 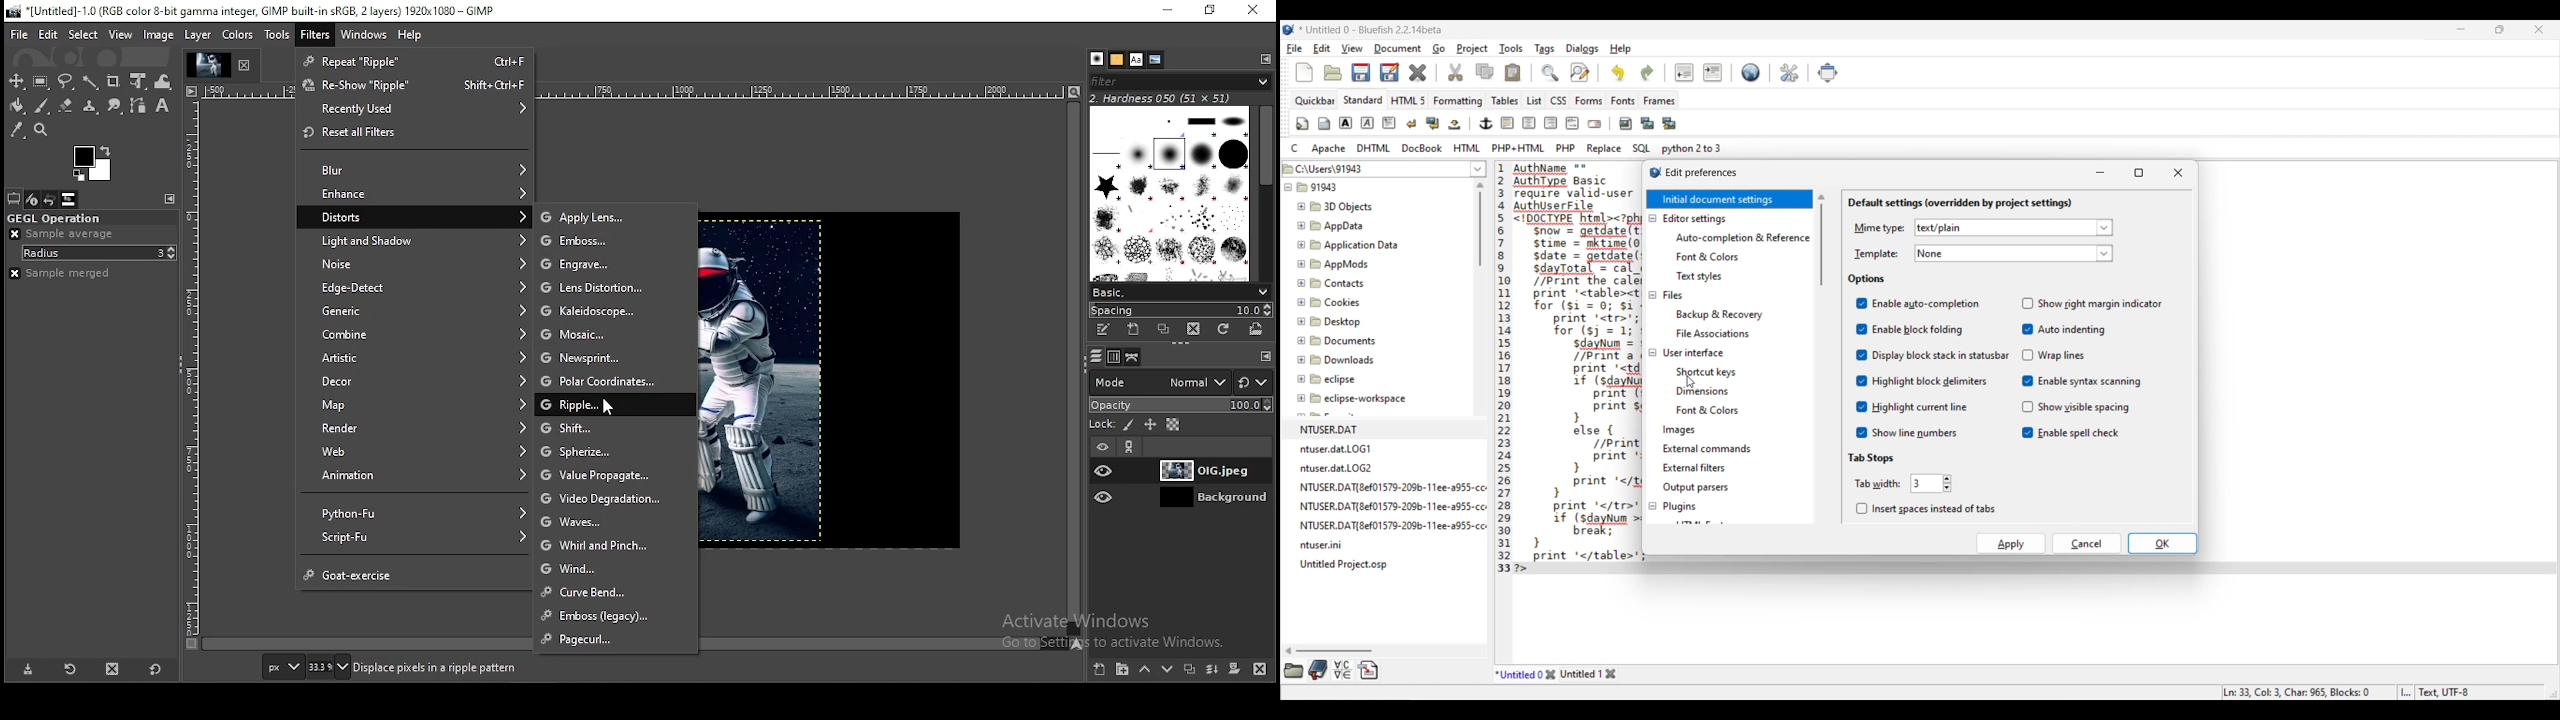 What do you see at coordinates (2162, 543) in the screenshot?
I see `OK` at bounding box center [2162, 543].